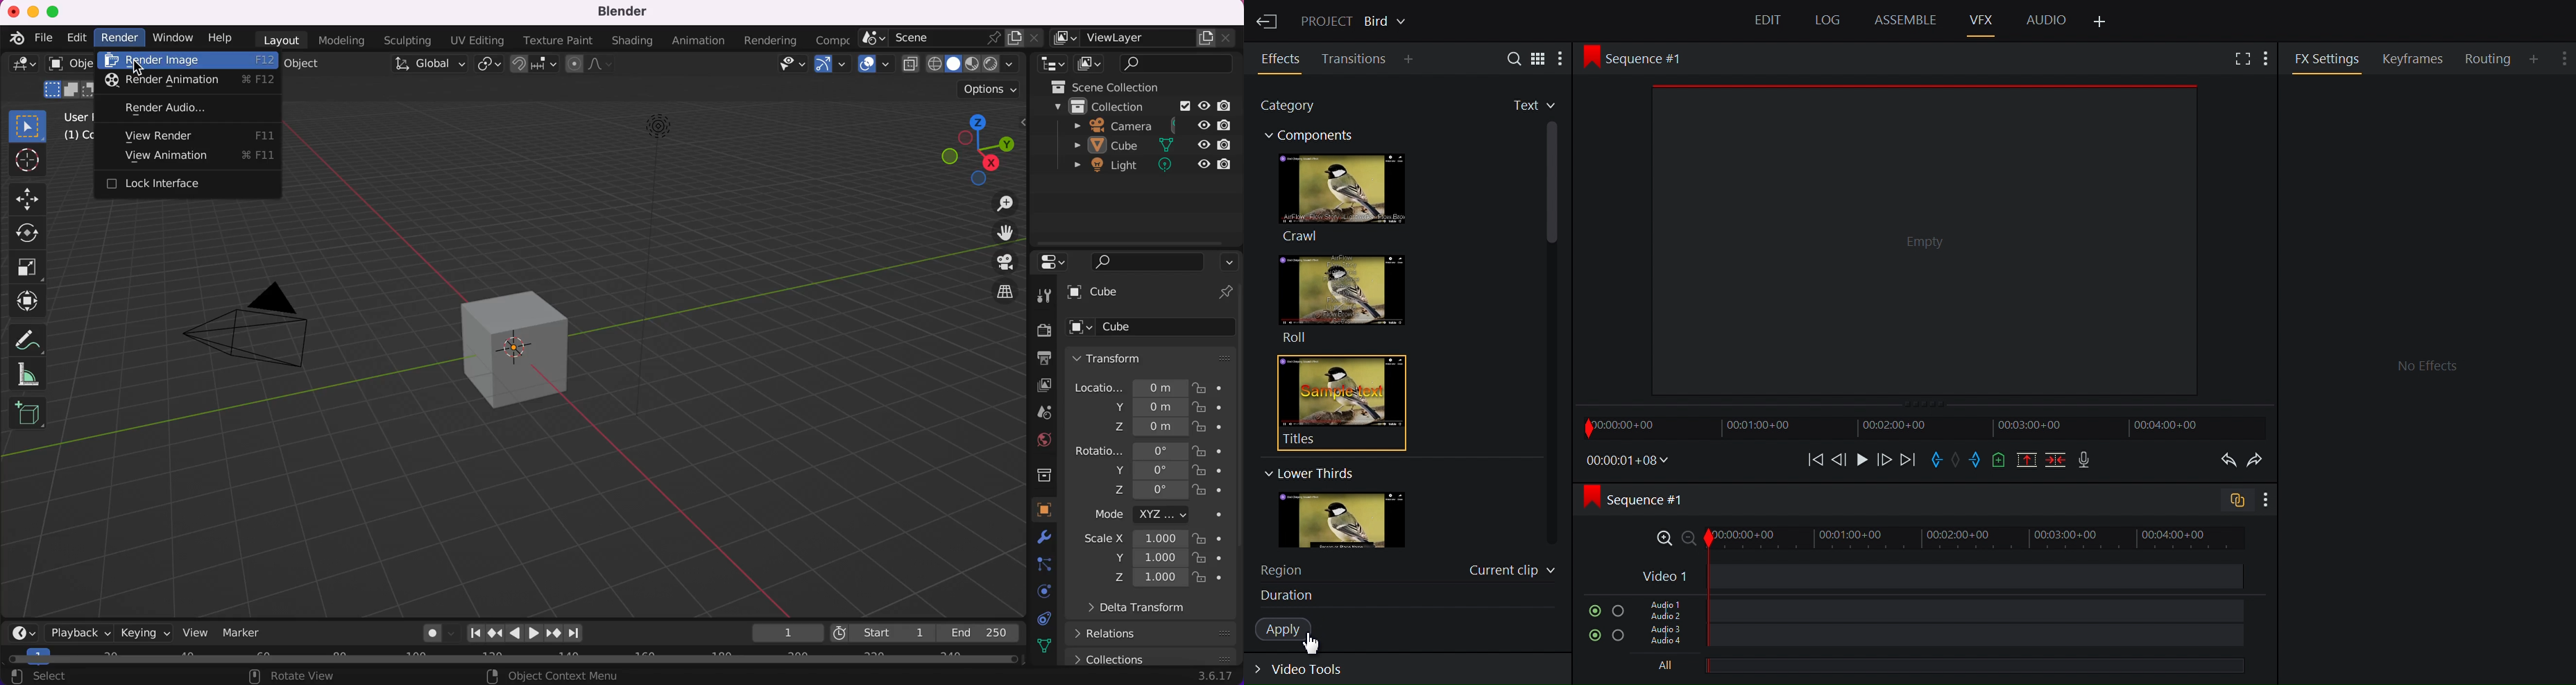 Image resolution: width=2576 pixels, height=700 pixels. I want to click on edit, so click(75, 39).